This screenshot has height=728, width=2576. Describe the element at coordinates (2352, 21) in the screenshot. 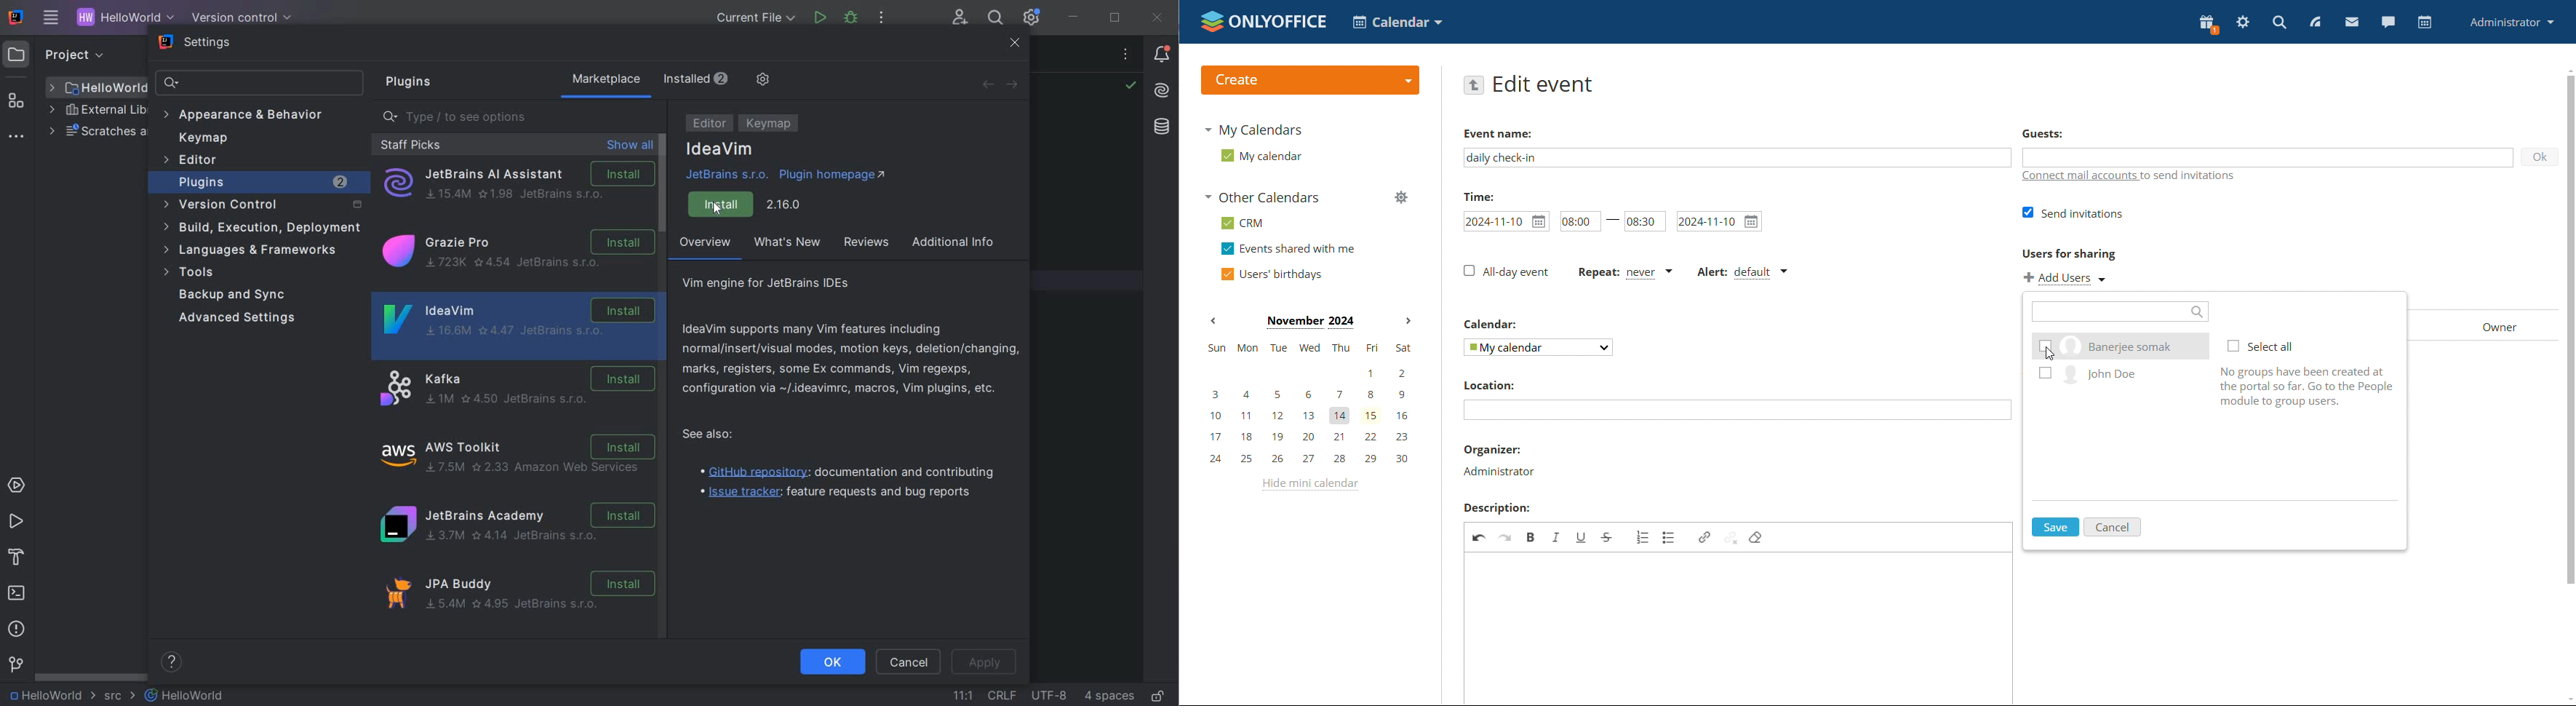

I see `mail` at that location.